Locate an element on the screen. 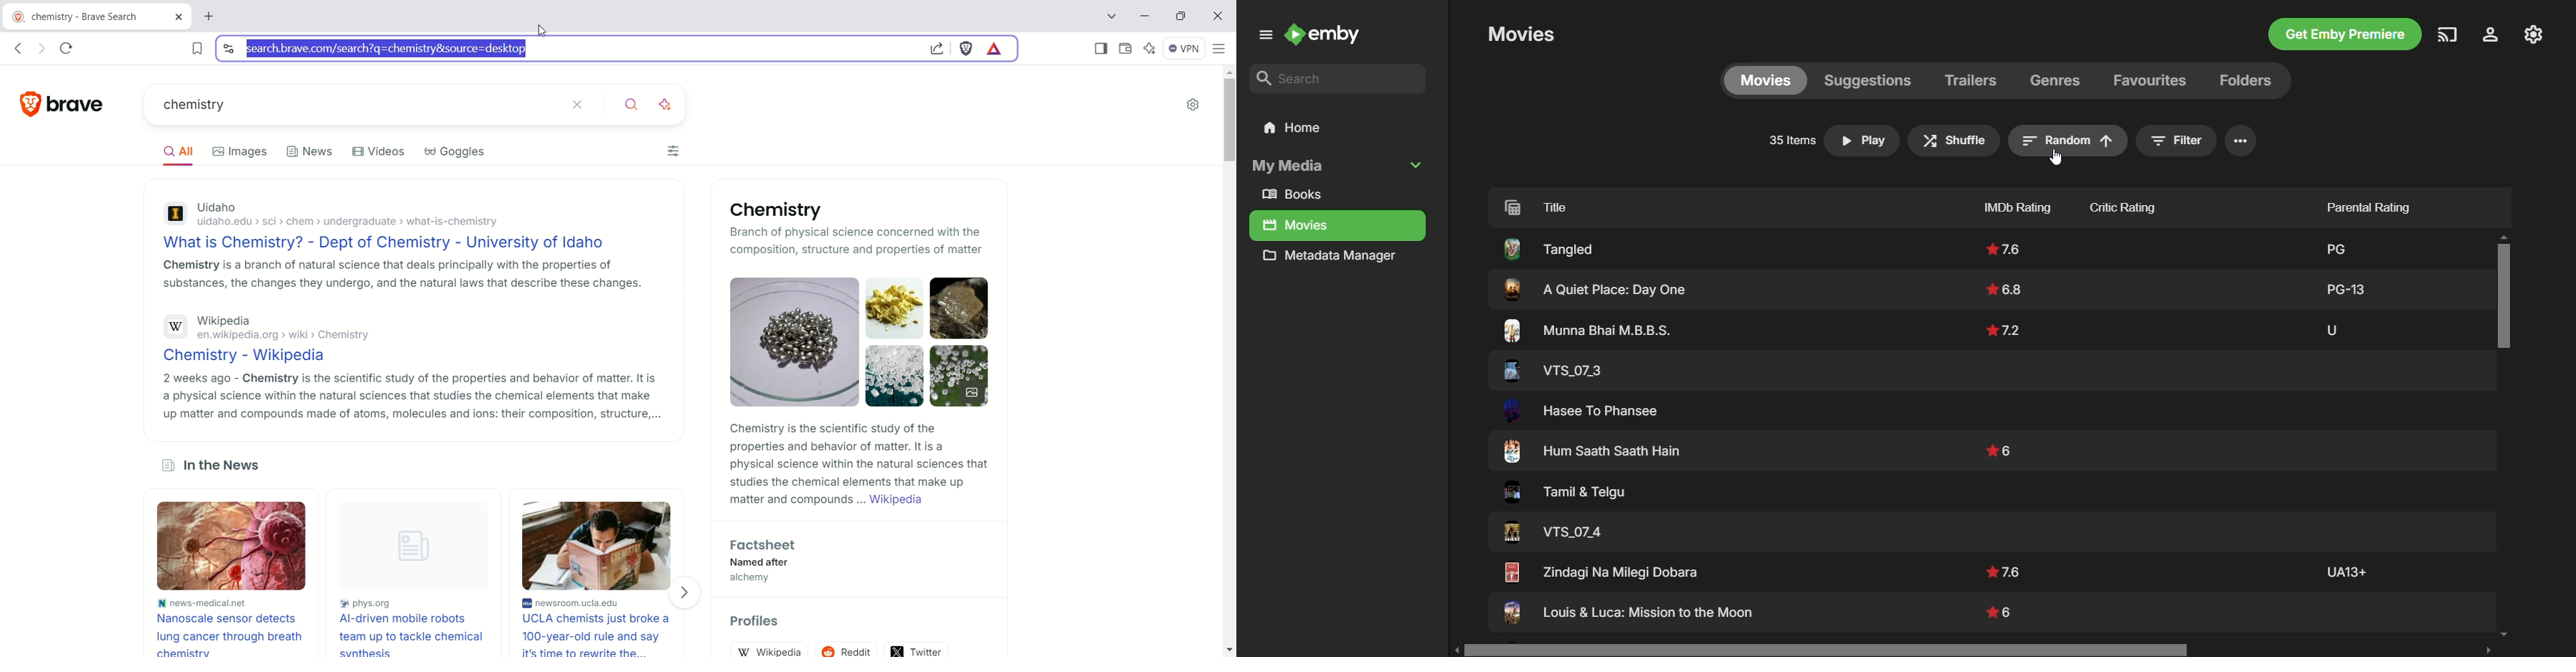 The image size is (2576, 672). Branch of physical science concerned with the composition, structure and properties of matter. is located at coordinates (817, 240).